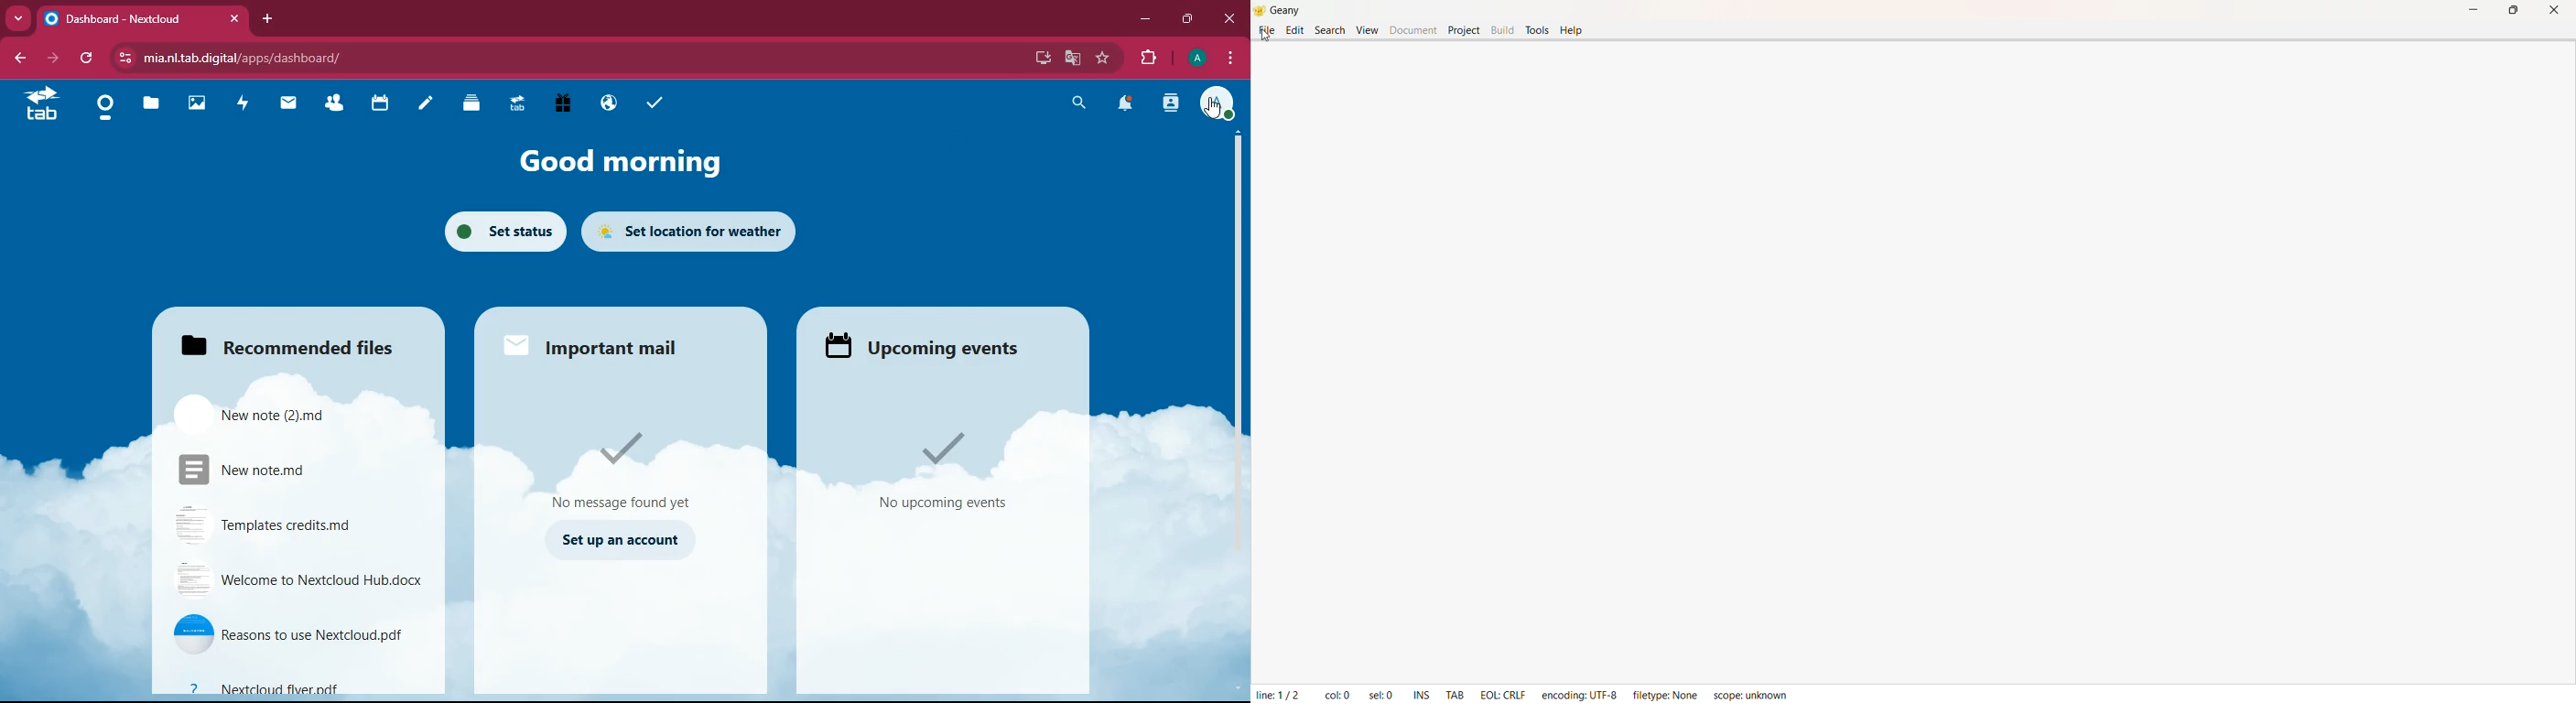  Describe the element at coordinates (1080, 104) in the screenshot. I see `search` at that location.